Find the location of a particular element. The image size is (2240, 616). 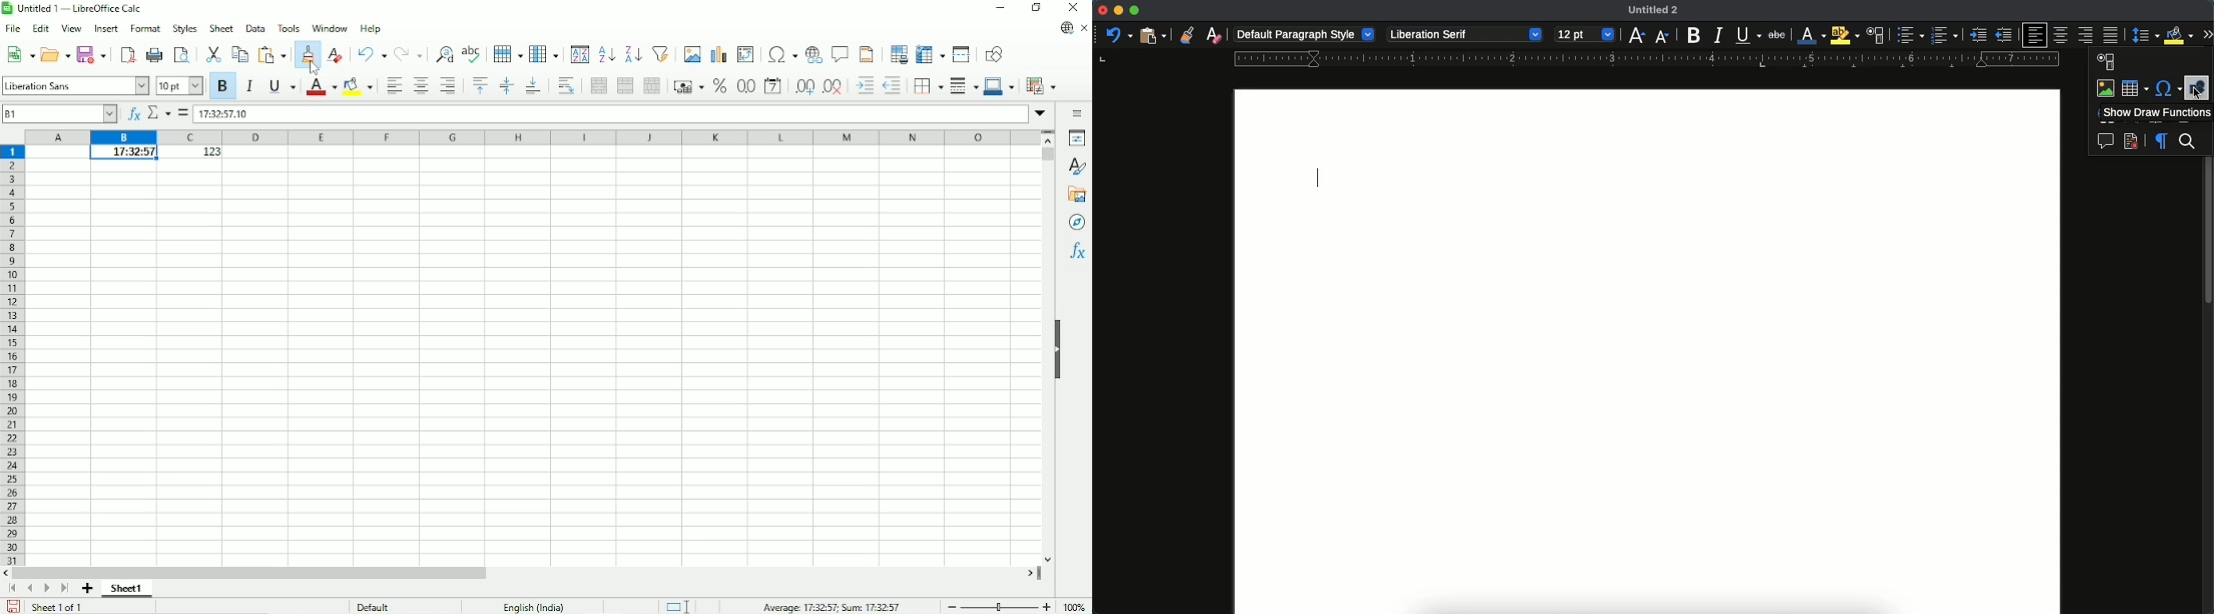

Decrease indent is located at coordinates (891, 85).